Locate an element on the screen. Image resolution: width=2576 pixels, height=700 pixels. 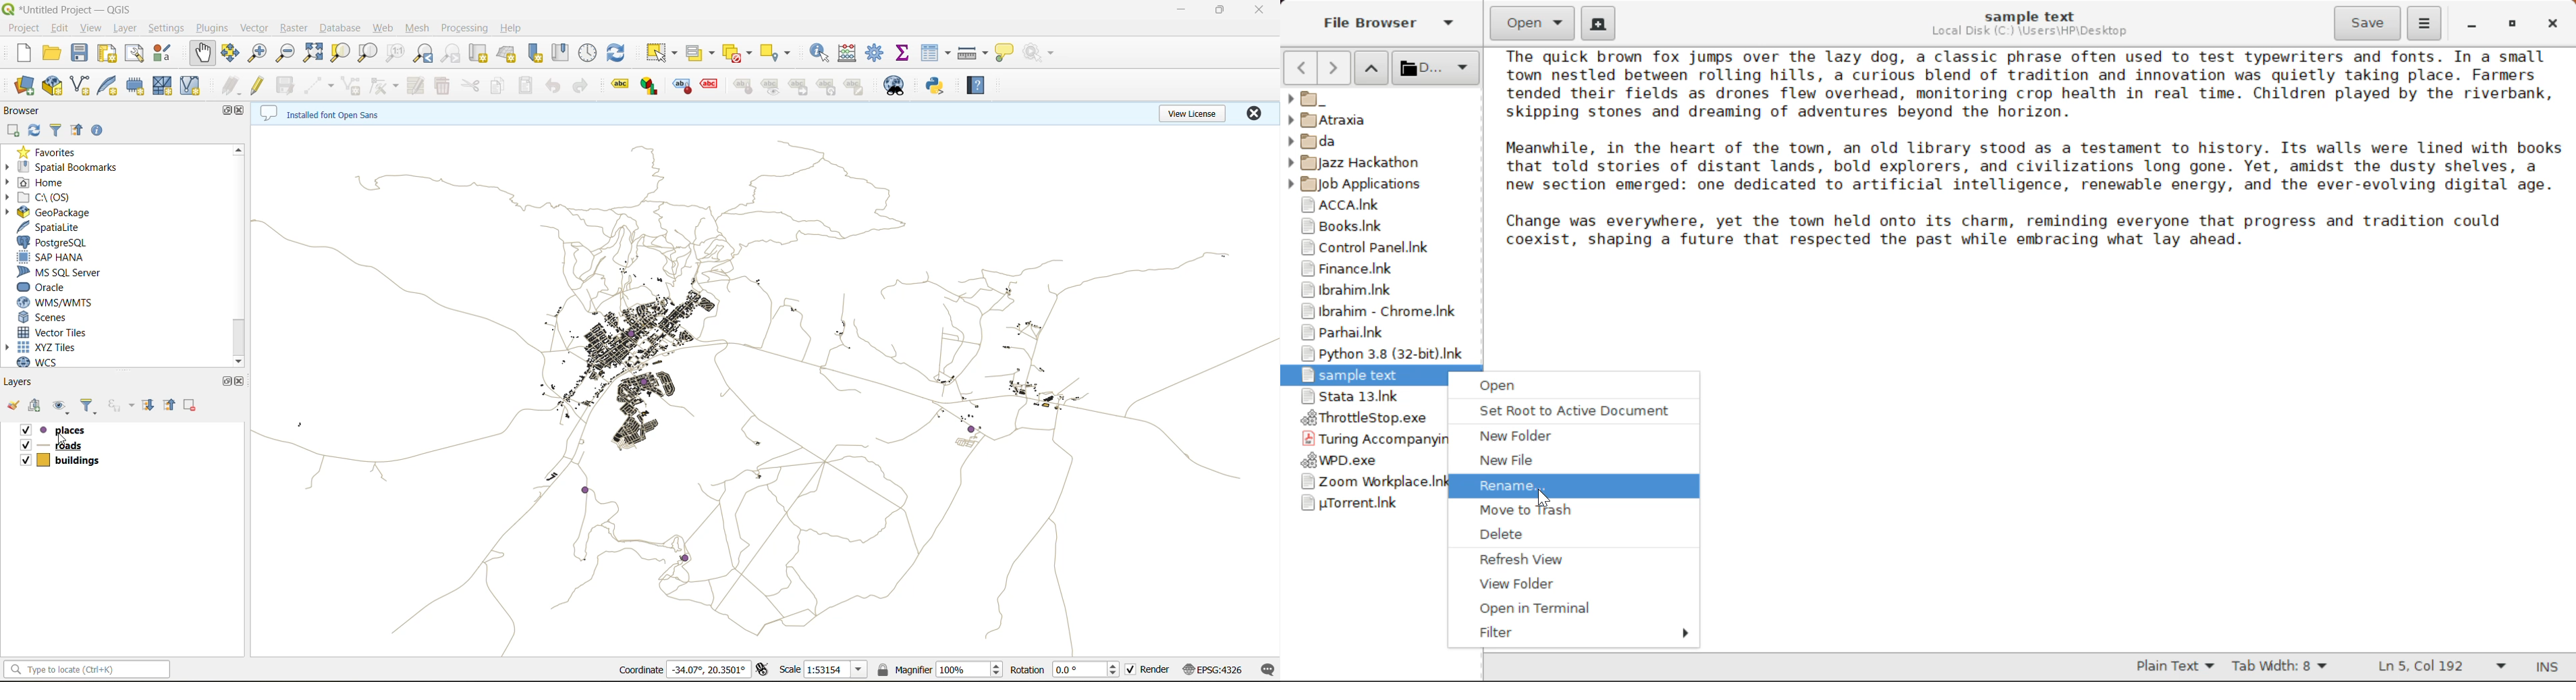
undo is located at coordinates (554, 85).